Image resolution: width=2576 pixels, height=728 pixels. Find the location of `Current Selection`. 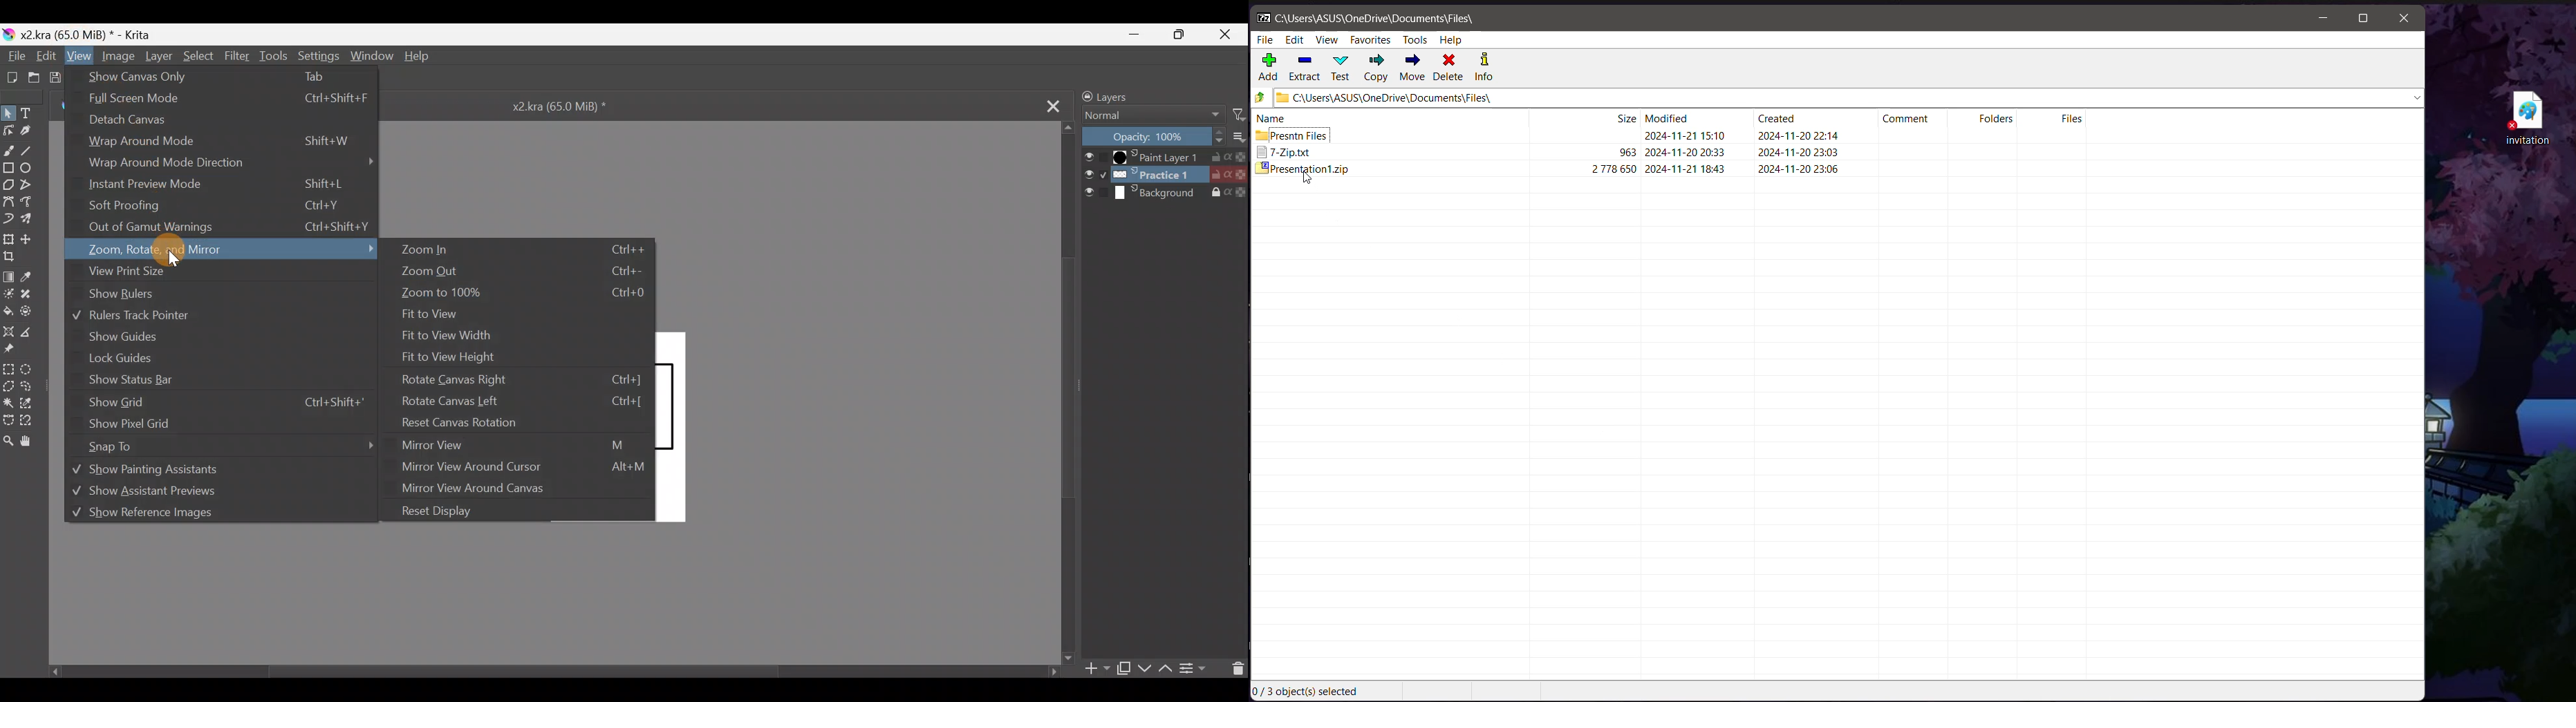

Current Selection is located at coordinates (1310, 692).